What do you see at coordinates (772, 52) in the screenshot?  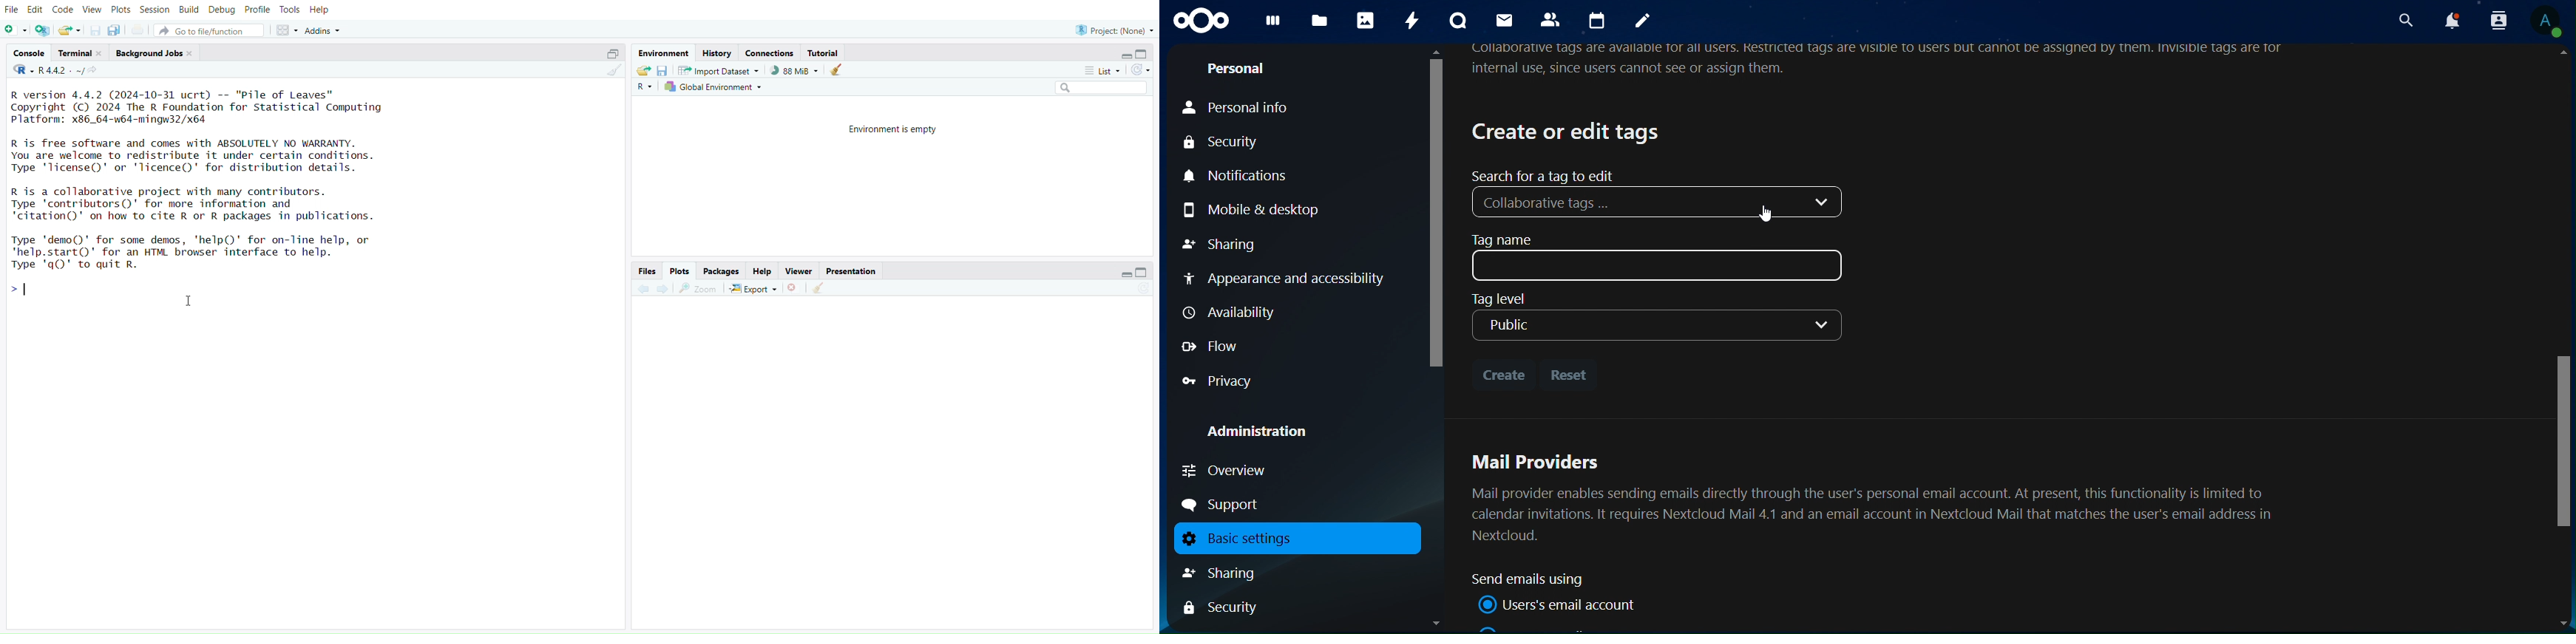 I see `connections` at bounding box center [772, 52].